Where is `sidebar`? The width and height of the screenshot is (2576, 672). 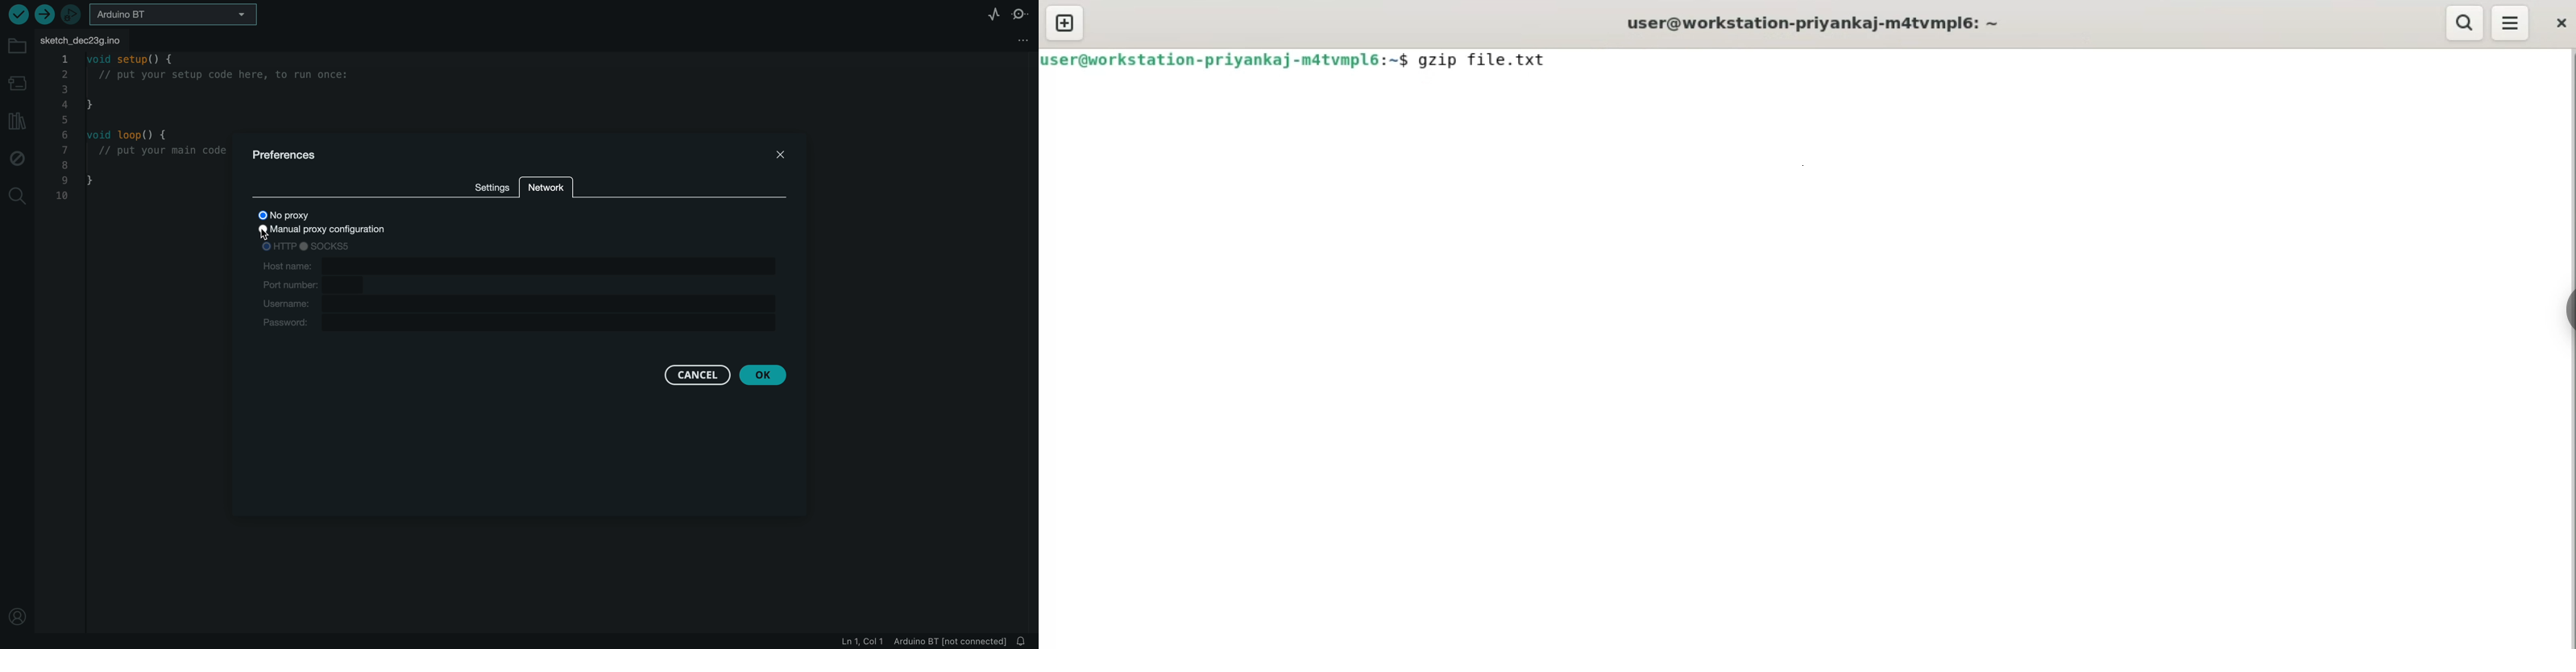
sidebar is located at coordinates (2568, 307).